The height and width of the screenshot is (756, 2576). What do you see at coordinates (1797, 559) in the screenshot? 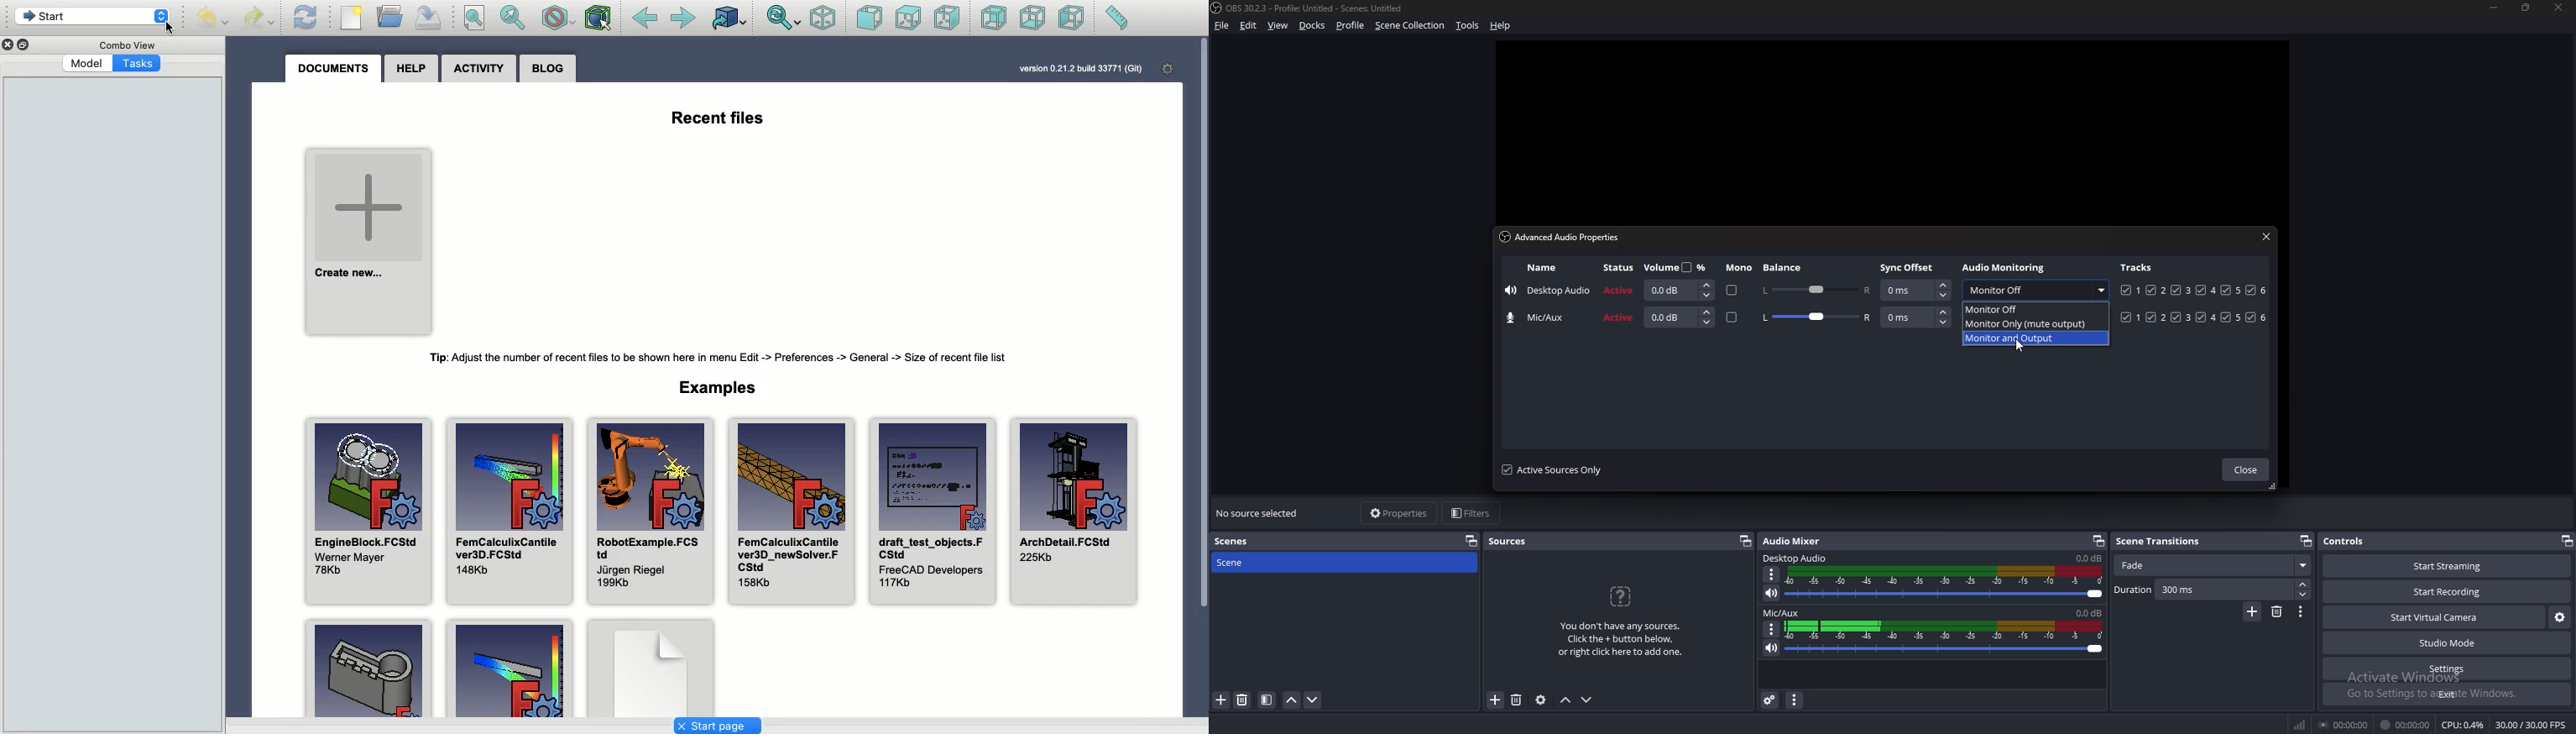
I see `desktop audio` at bounding box center [1797, 559].